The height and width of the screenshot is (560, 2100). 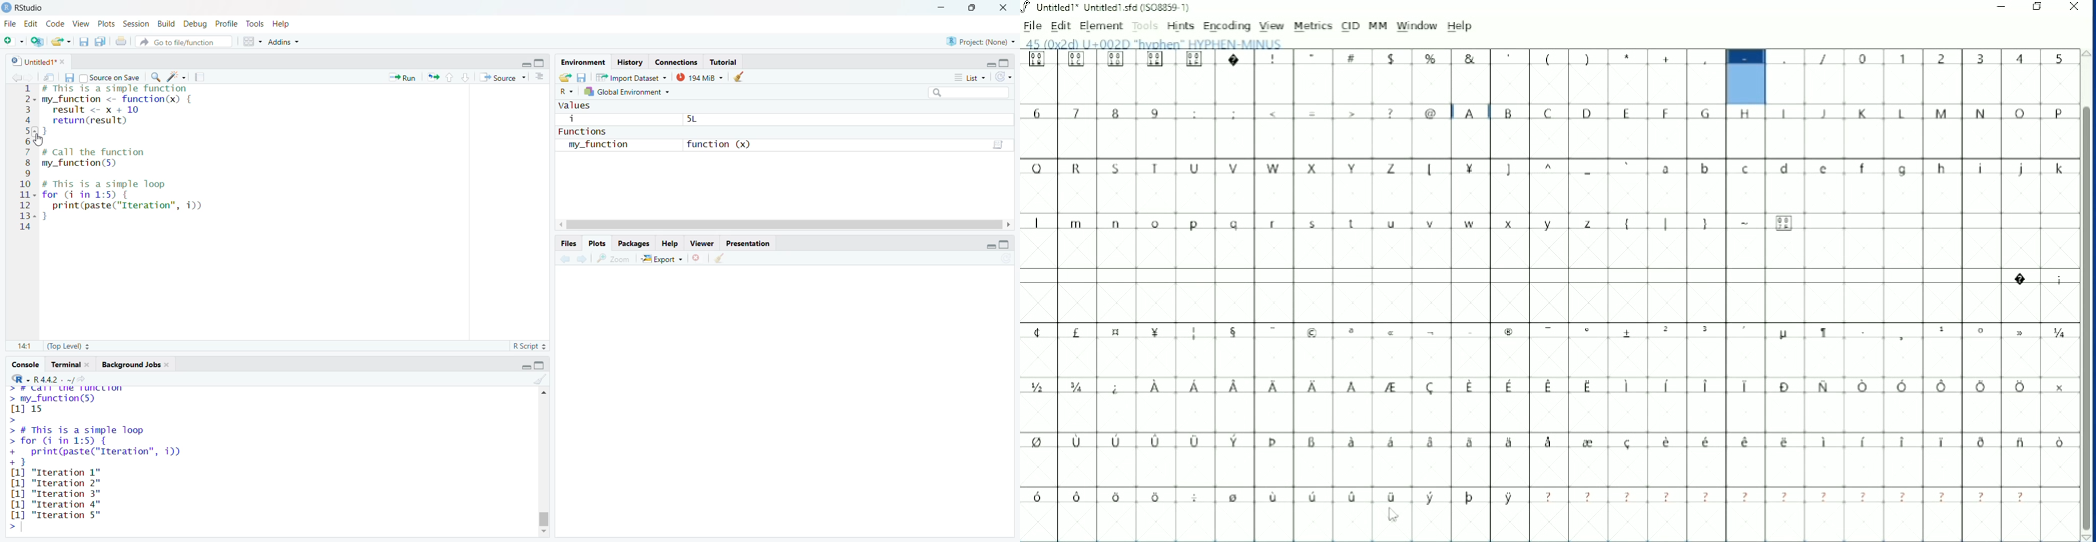 What do you see at coordinates (11, 527) in the screenshot?
I see `prompt cursor` at bounding box center [11, 527].